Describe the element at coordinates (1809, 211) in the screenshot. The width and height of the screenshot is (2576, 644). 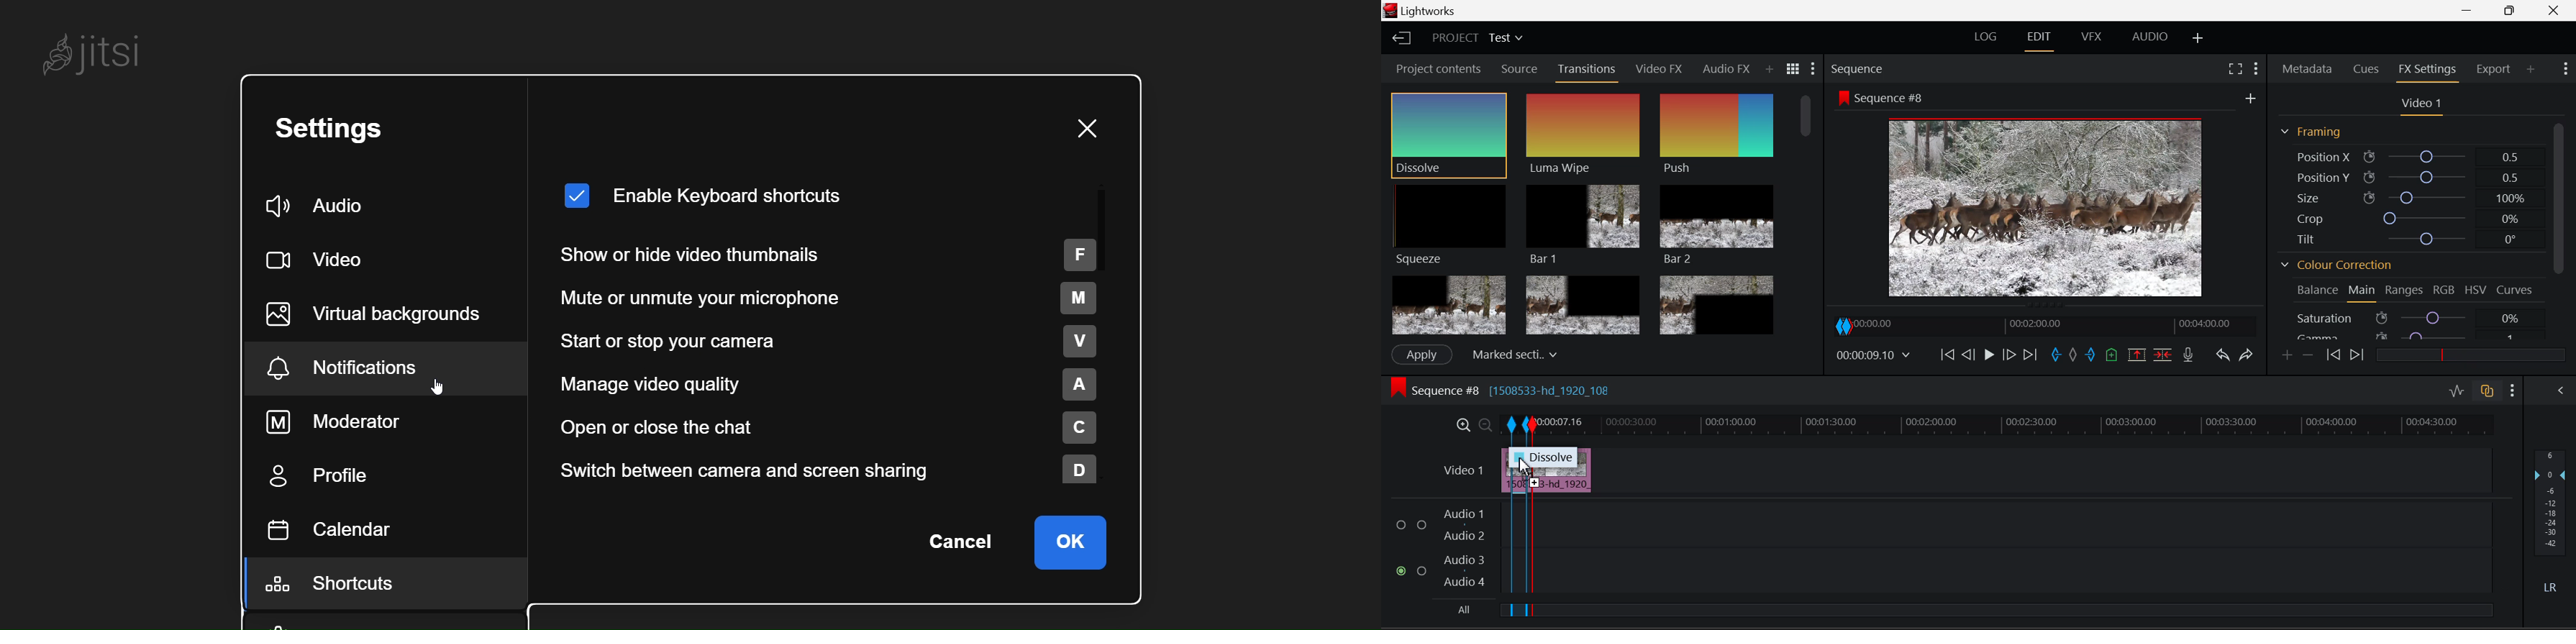
I see `Scroll Bar` at that location.